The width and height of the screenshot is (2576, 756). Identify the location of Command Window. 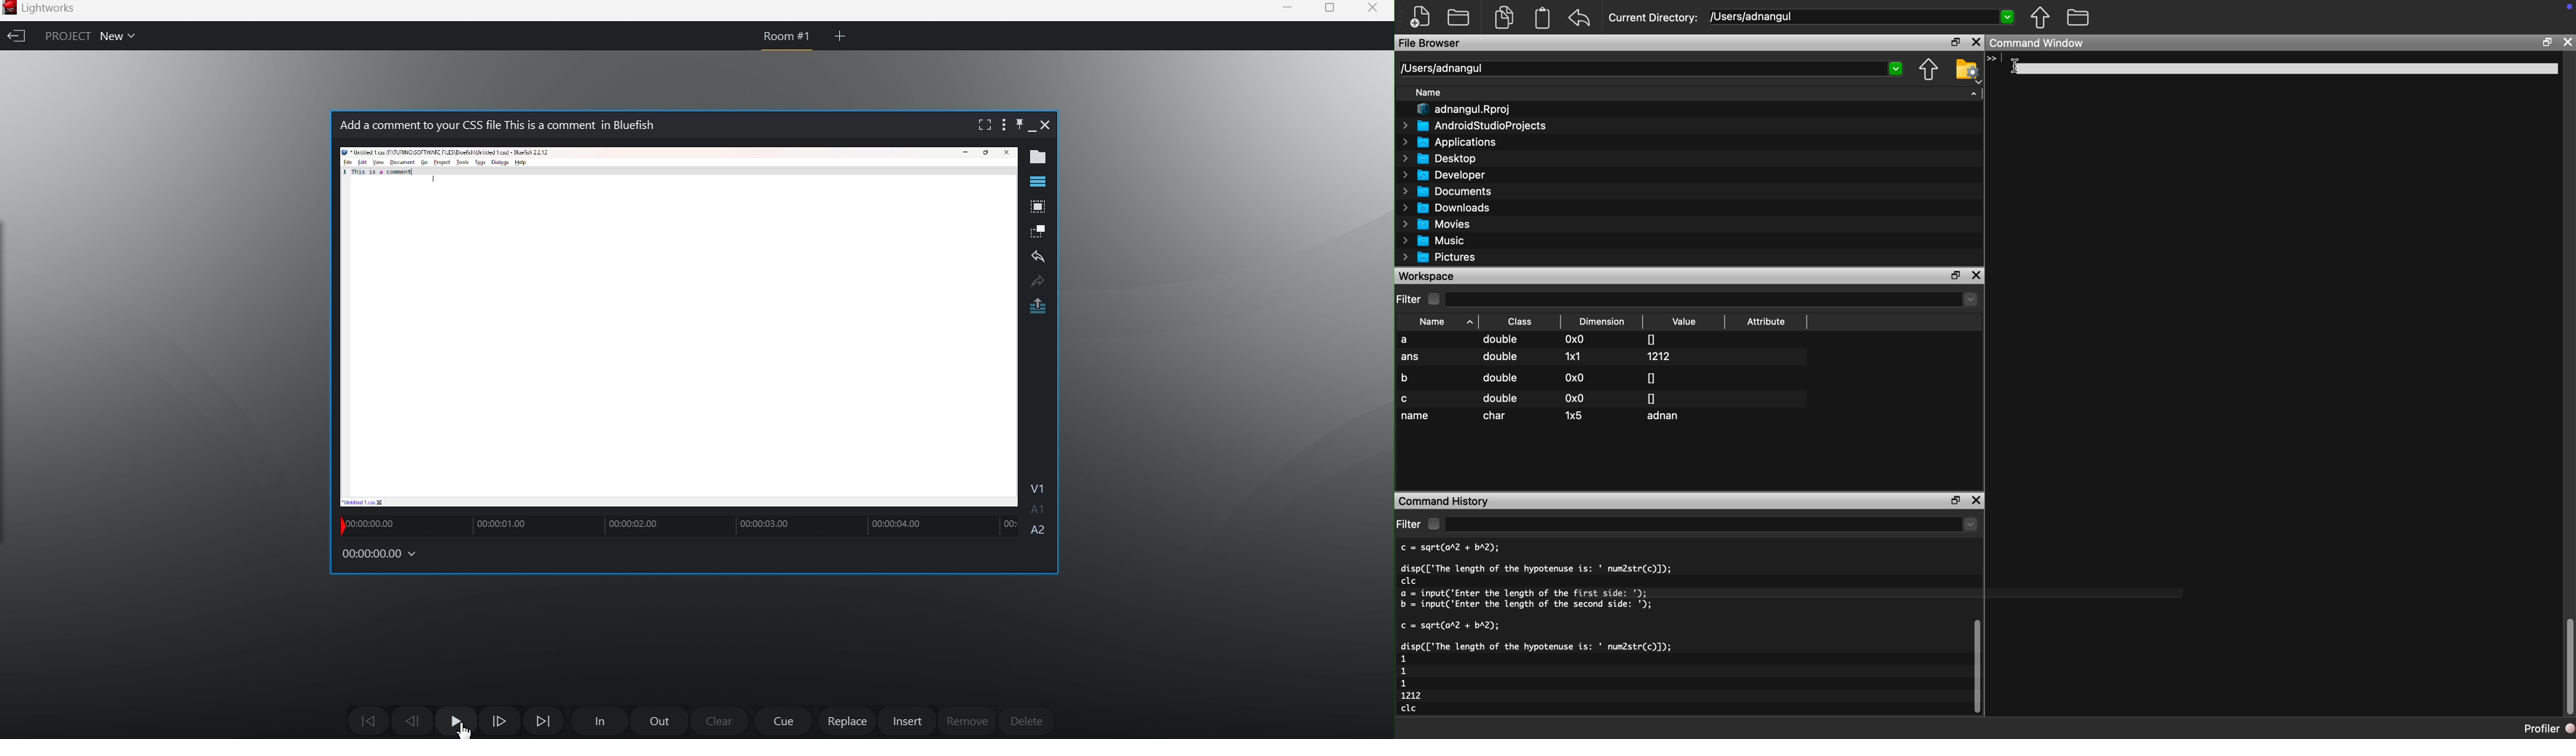
(2040, 44).